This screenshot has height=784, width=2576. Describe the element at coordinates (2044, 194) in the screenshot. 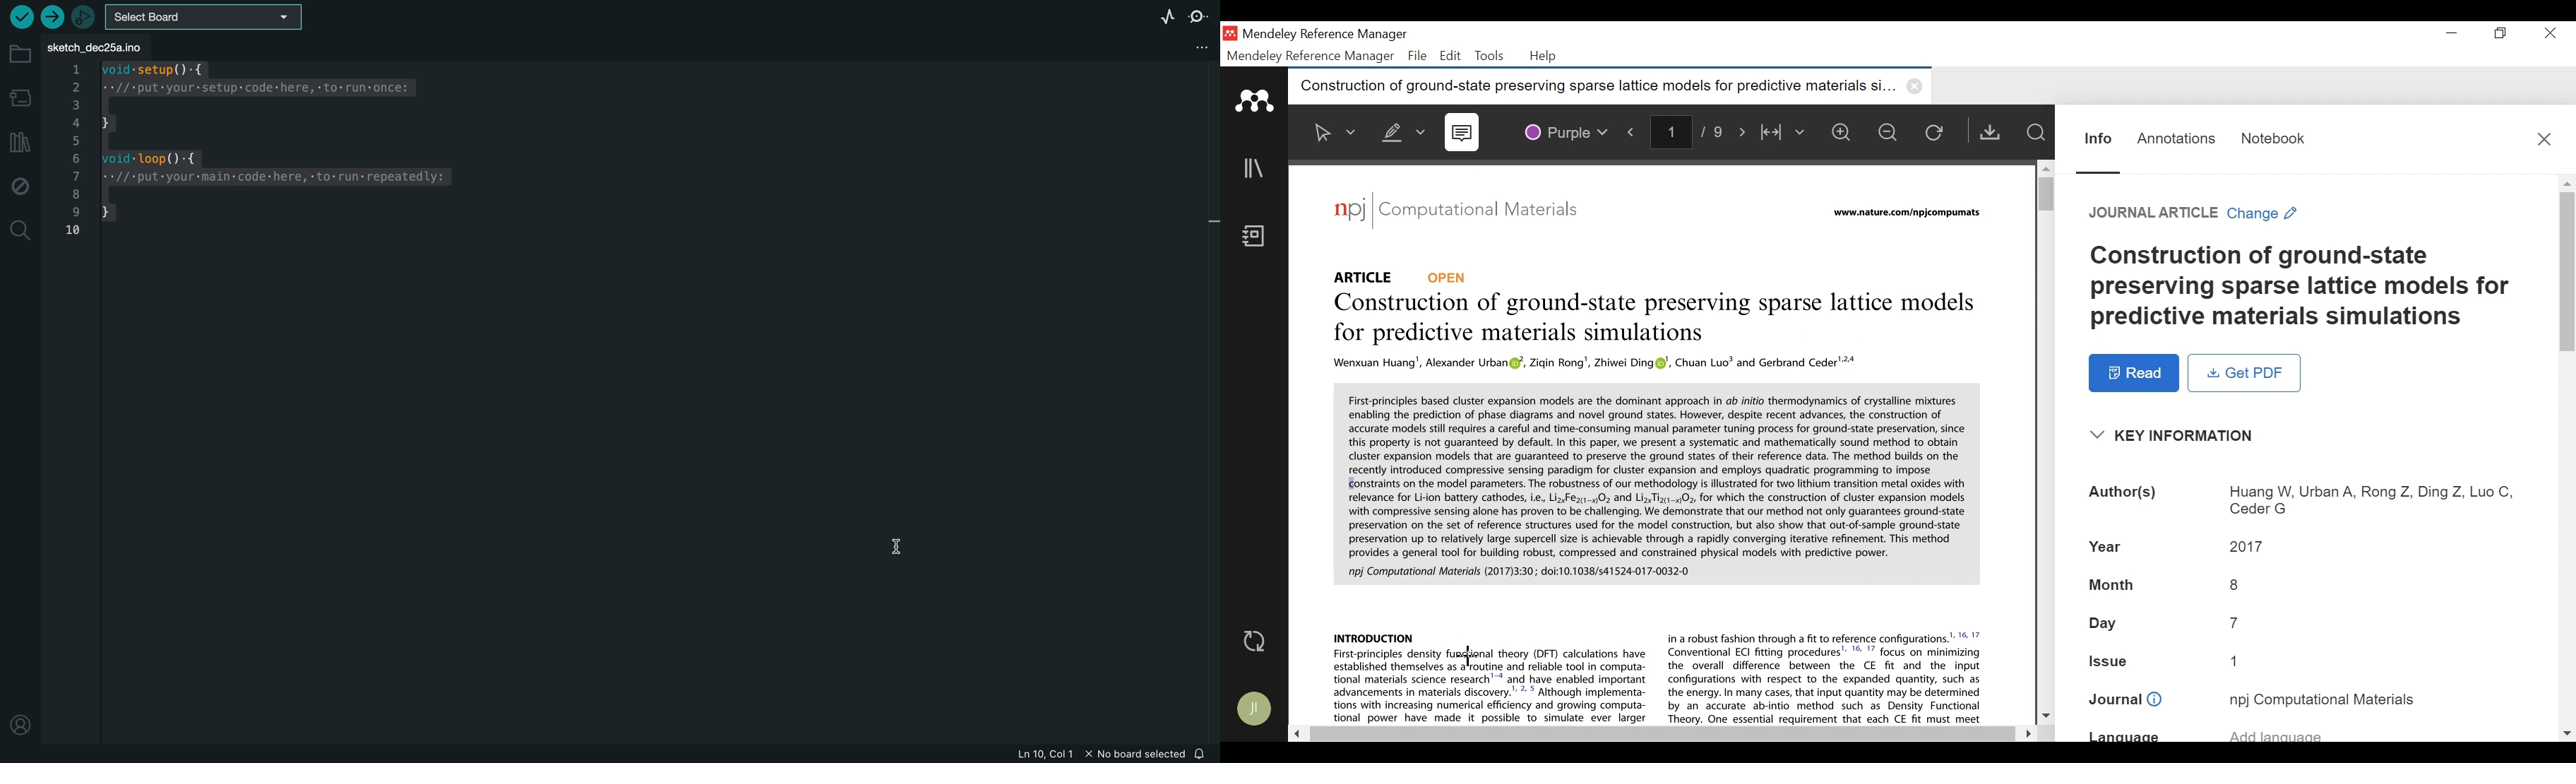

I see `Vertical Scroll bar` at that location.